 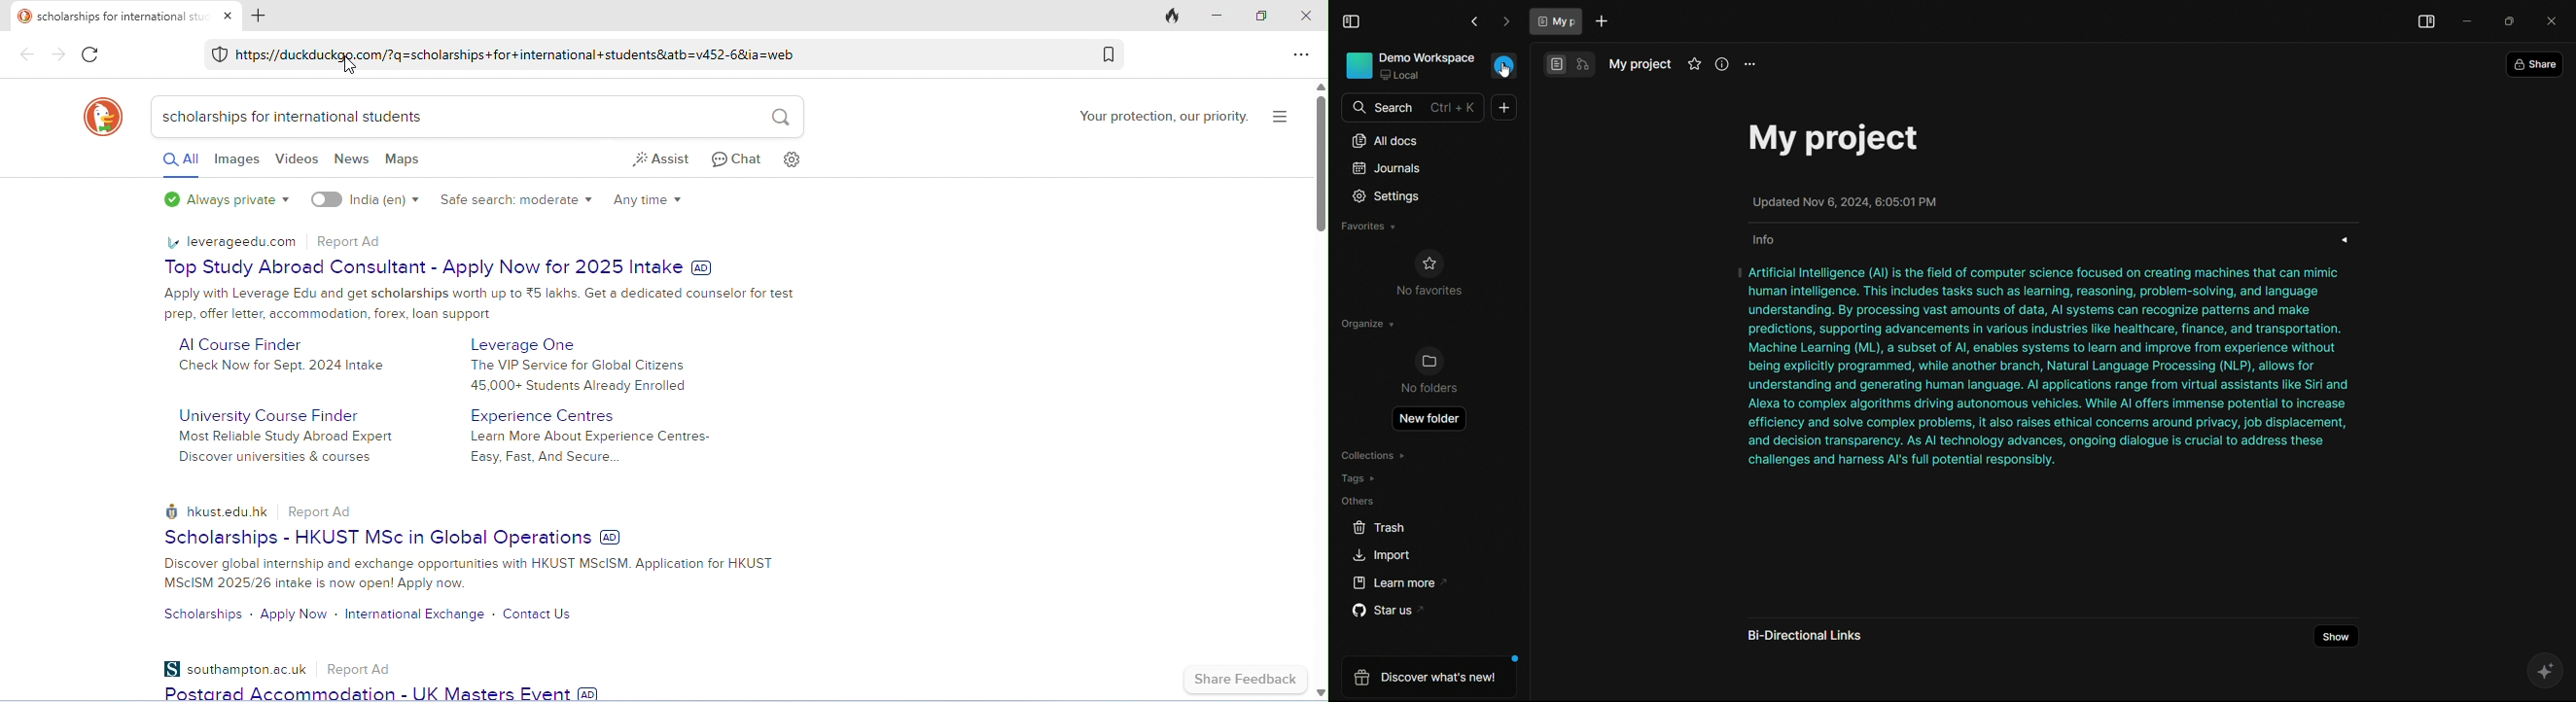 I want to click on The VIP Service for Global Citizens 45,000+ Students Already Enrolled, so click(x=580, y=377).